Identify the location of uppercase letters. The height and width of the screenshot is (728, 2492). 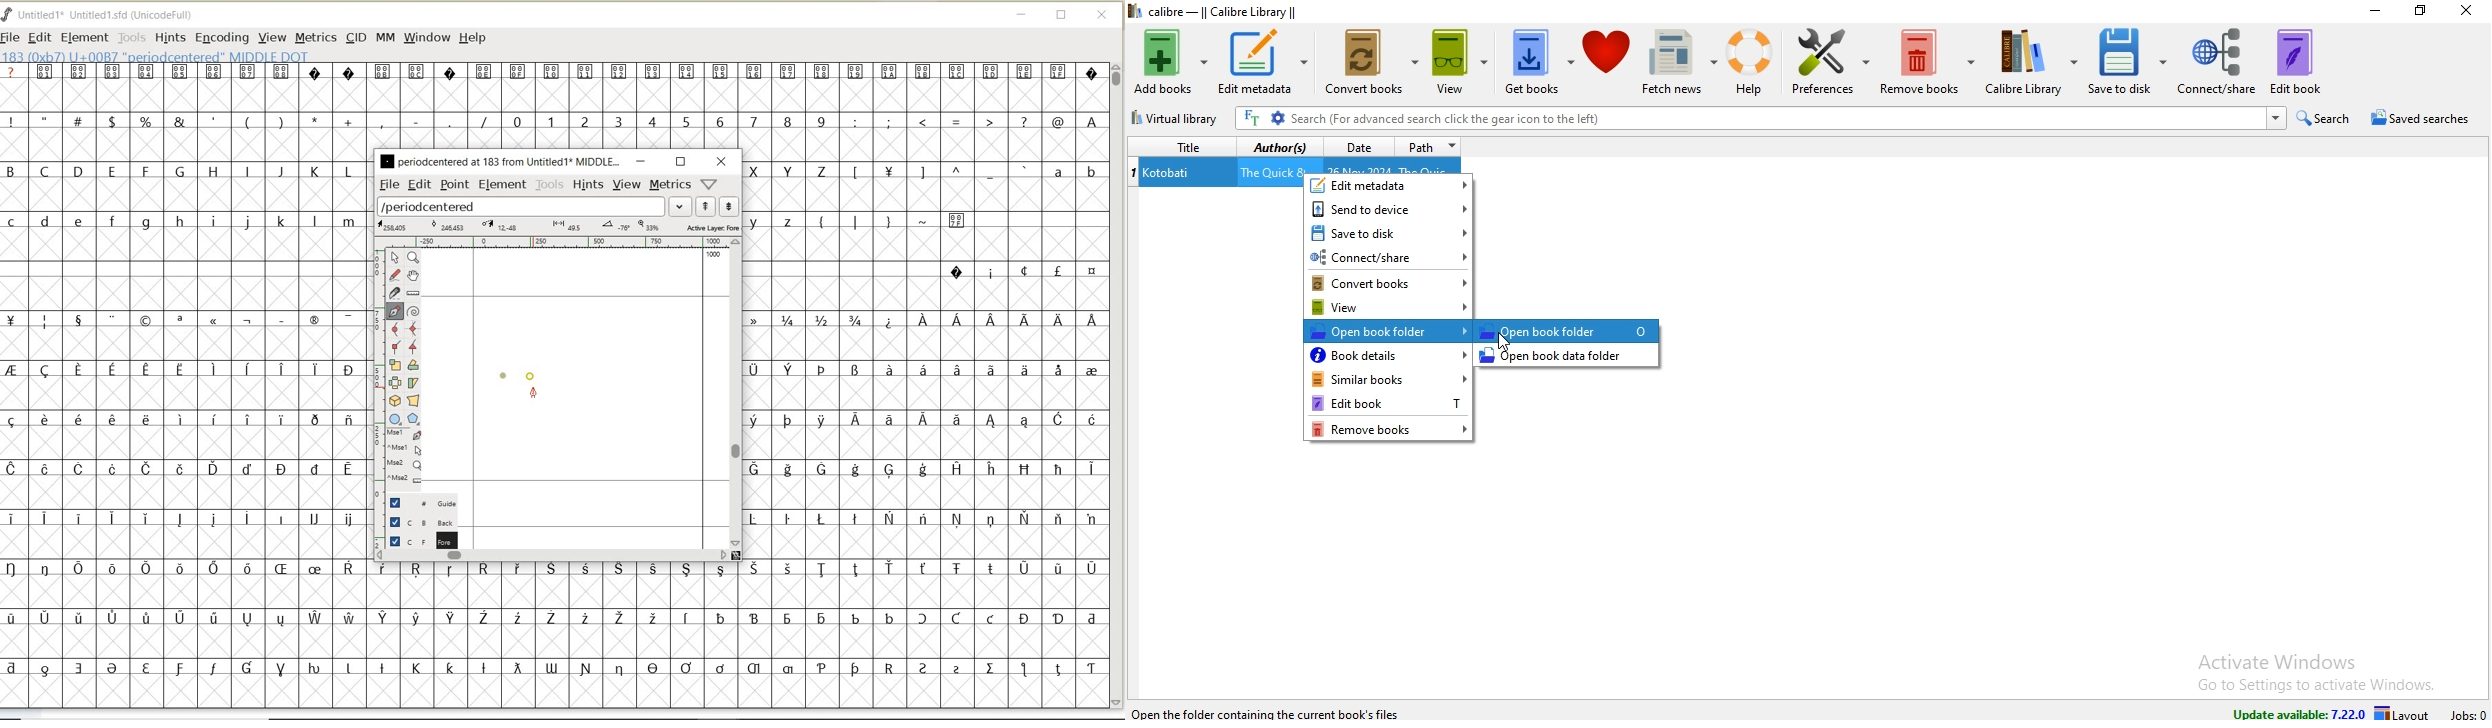
(791, 170).